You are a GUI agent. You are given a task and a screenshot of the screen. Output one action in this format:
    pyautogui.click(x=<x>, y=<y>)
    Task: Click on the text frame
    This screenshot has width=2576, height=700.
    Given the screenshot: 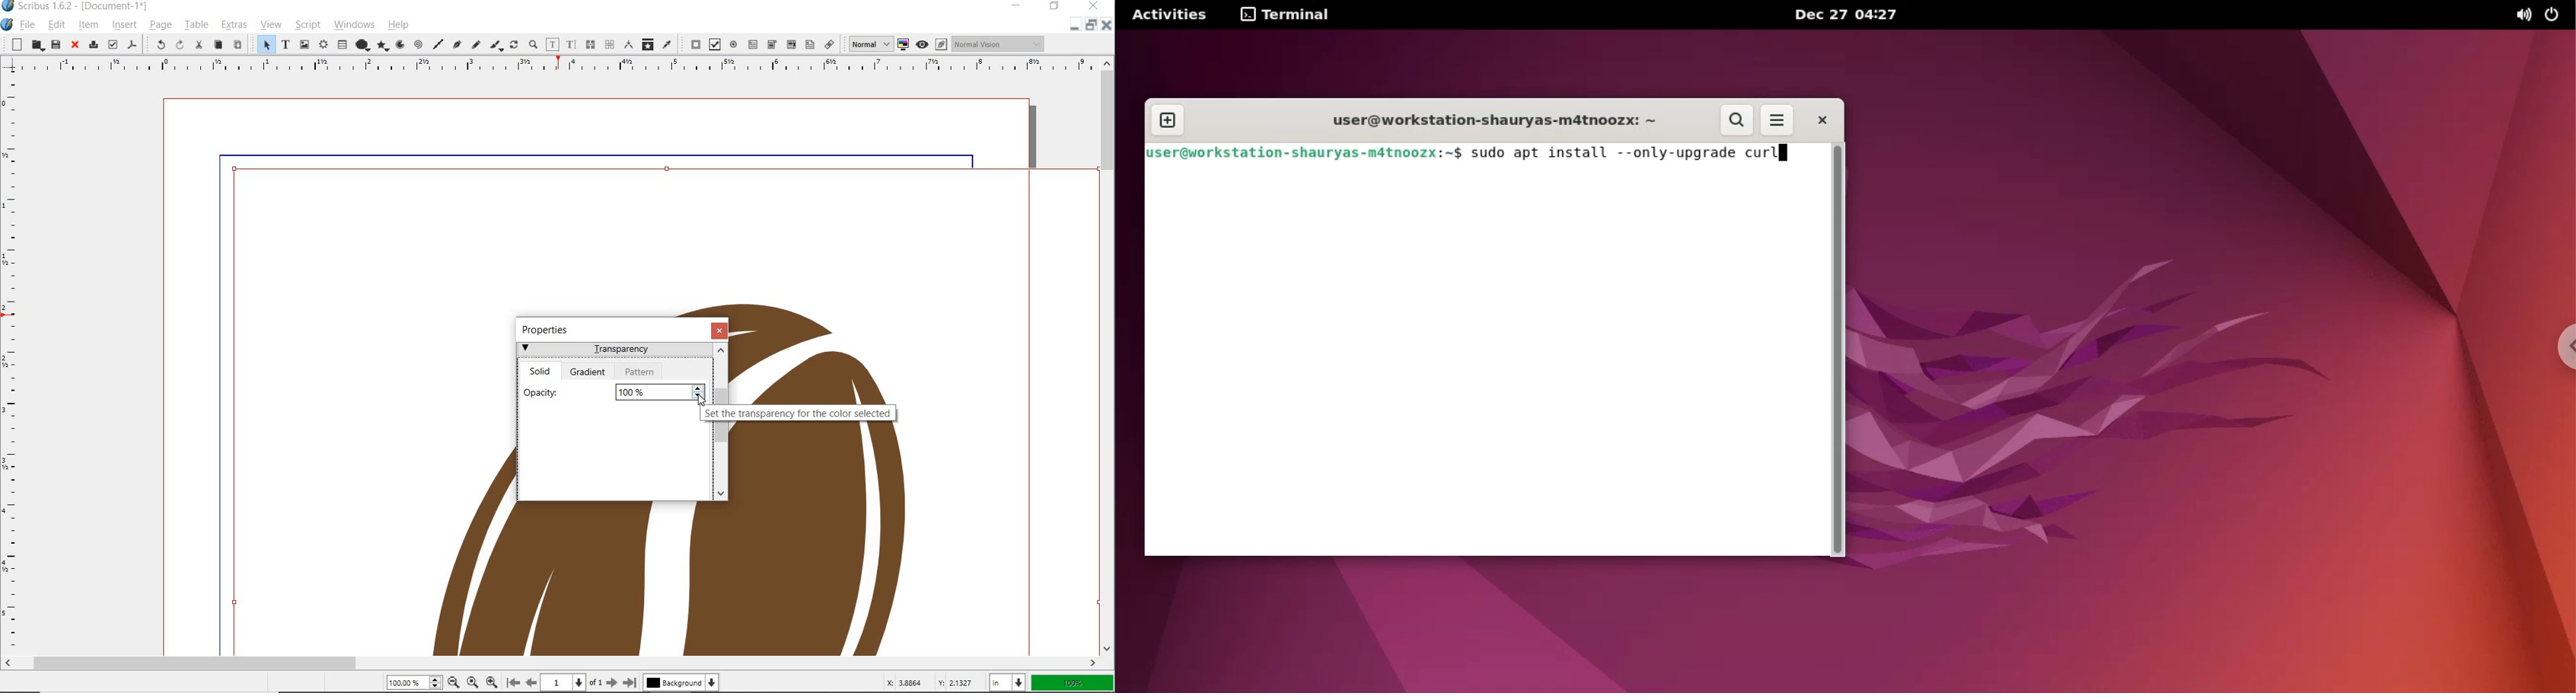 What is the action you would take?
    pyautogui.click(x=285, y=44)
    